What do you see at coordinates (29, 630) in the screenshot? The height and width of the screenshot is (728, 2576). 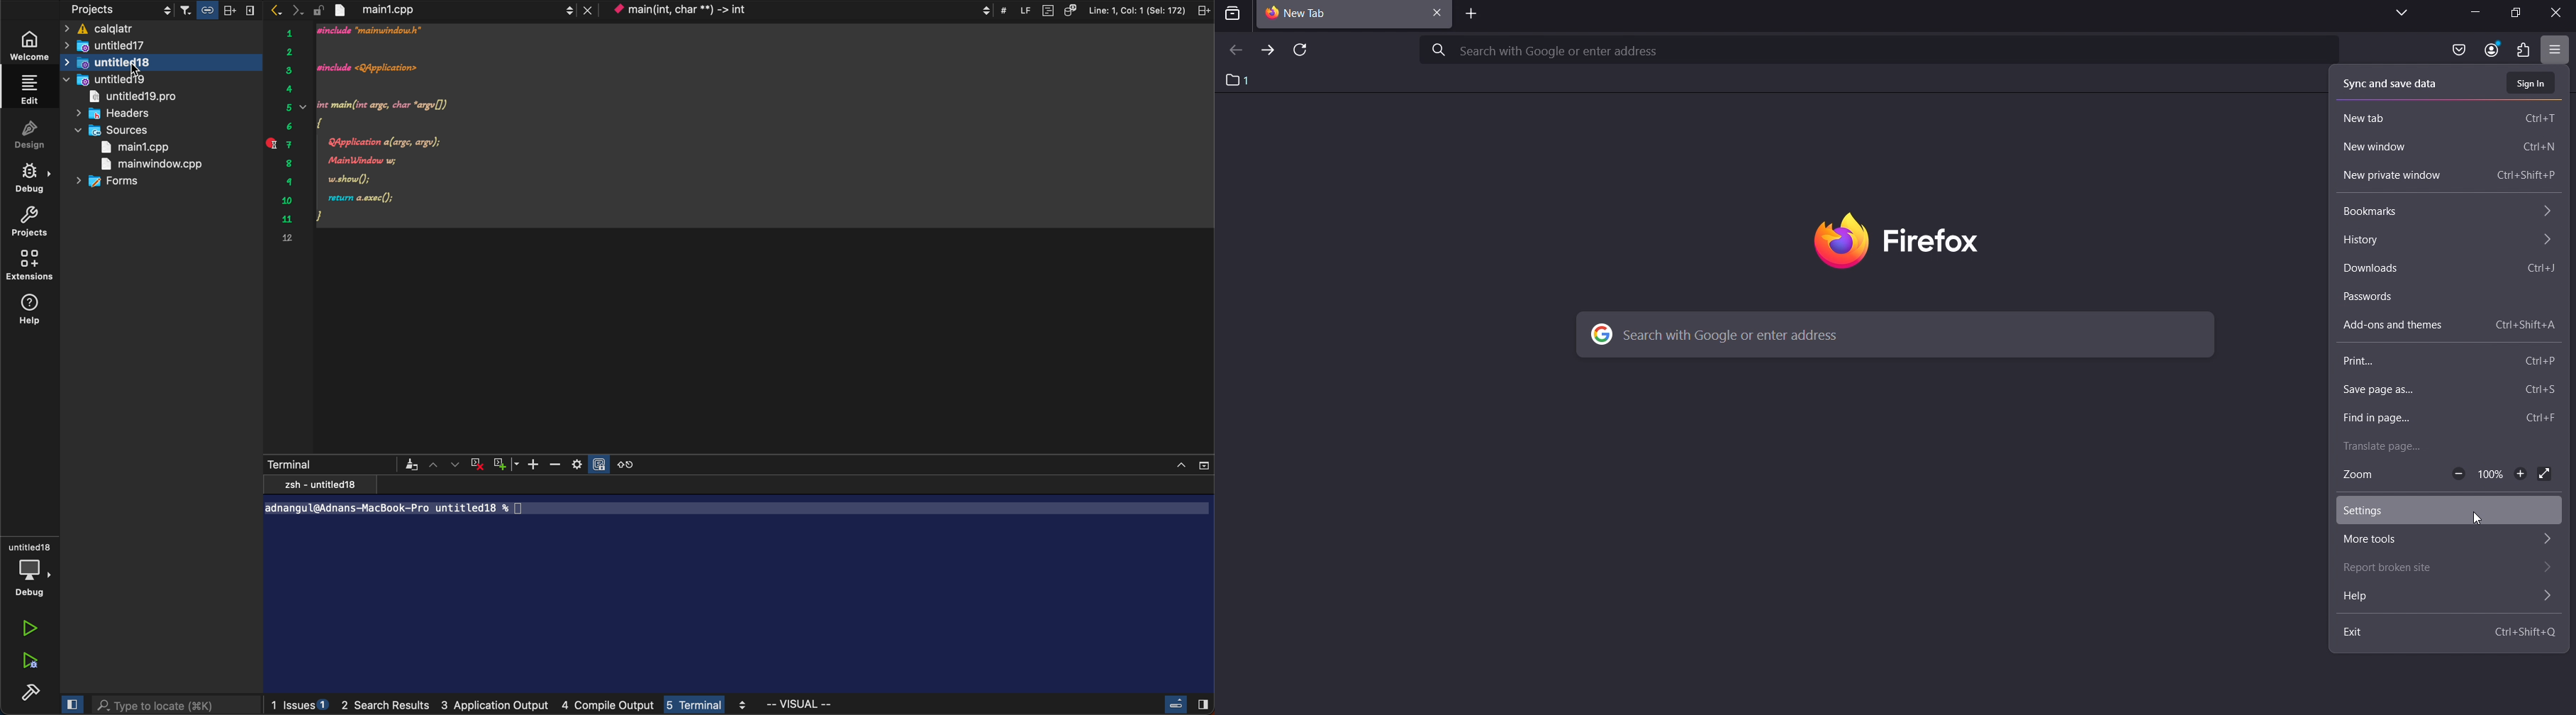 I see `run` at bounding box center [29, 630].